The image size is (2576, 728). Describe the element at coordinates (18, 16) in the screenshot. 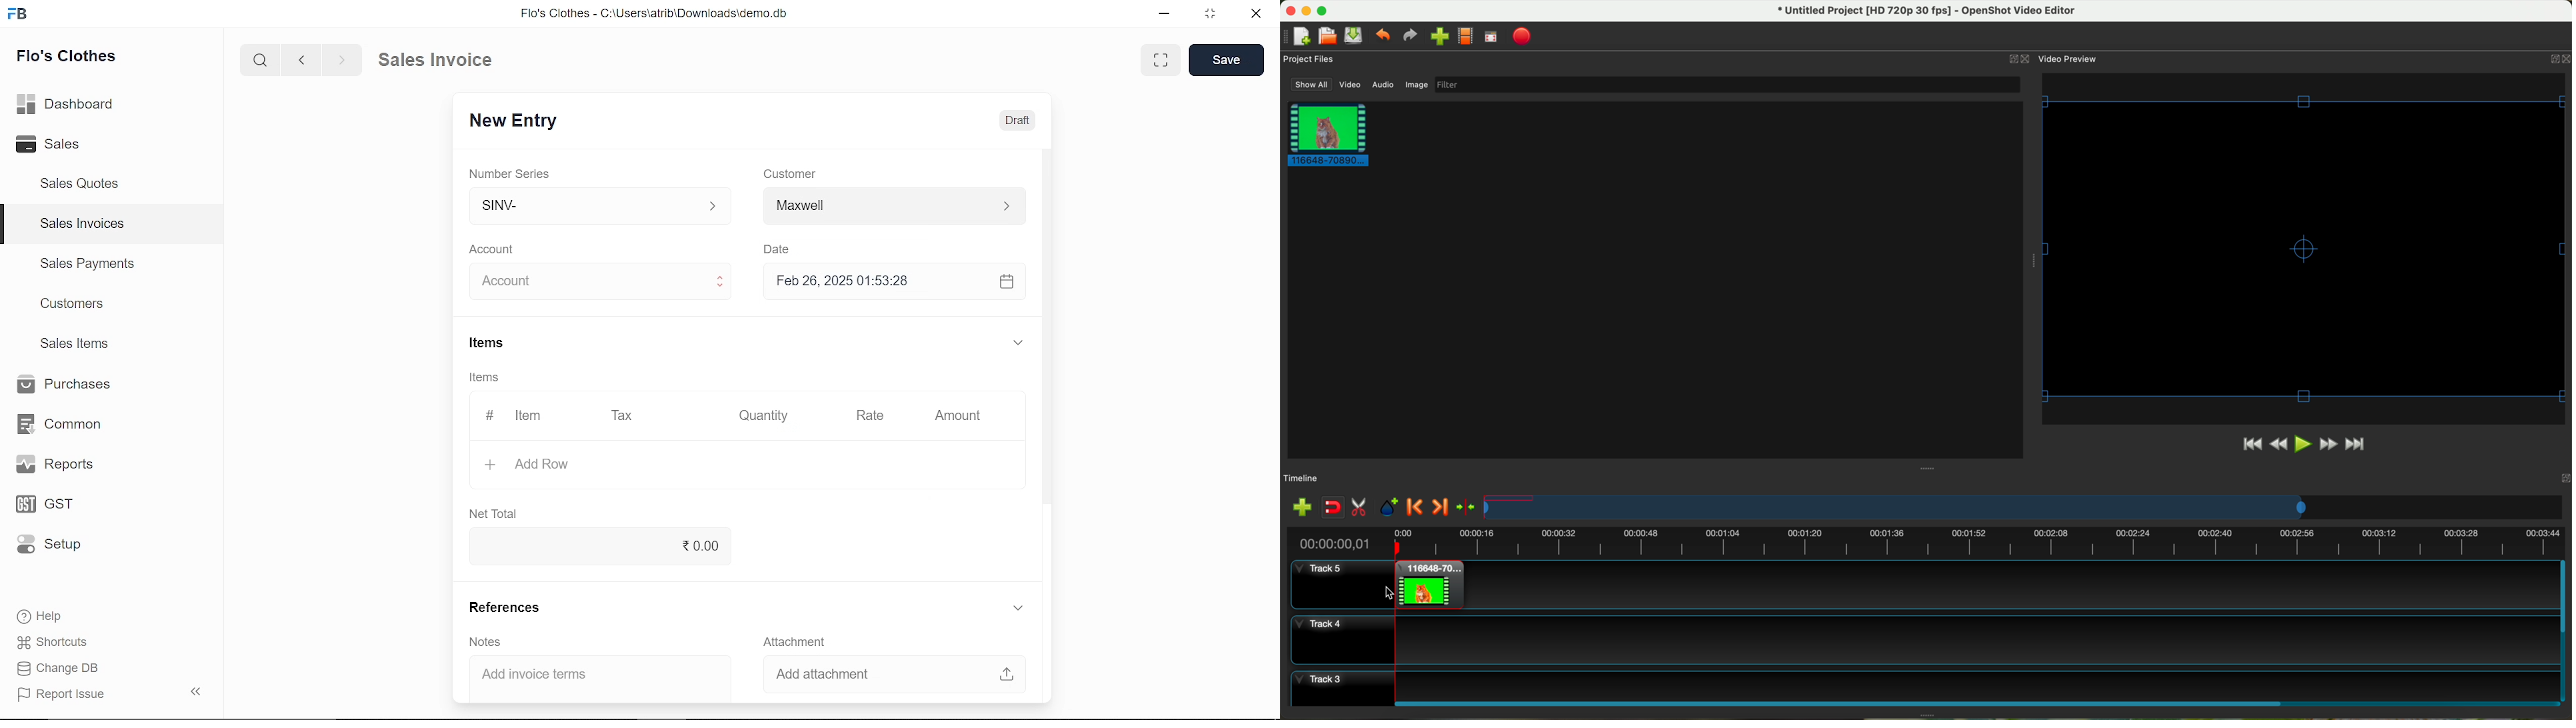

I see `frappe books` at that location.